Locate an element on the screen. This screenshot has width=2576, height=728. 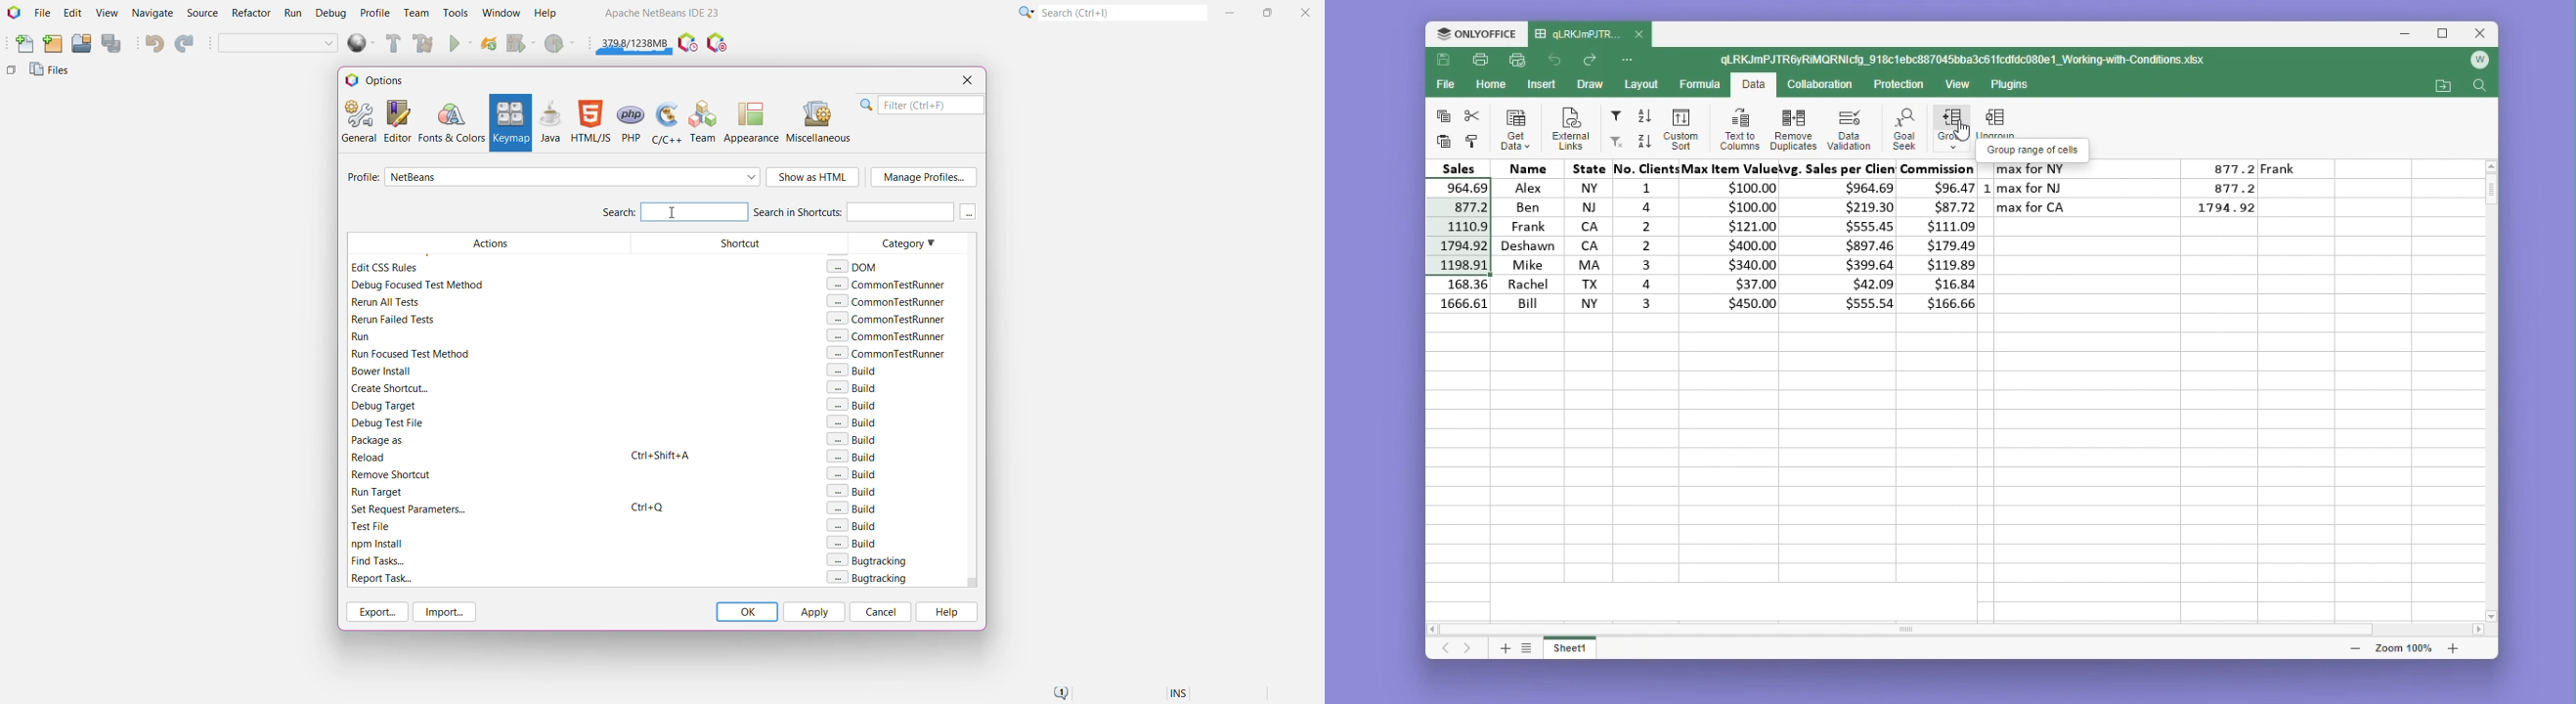
Go back  is located at coordinates (1557, 61).